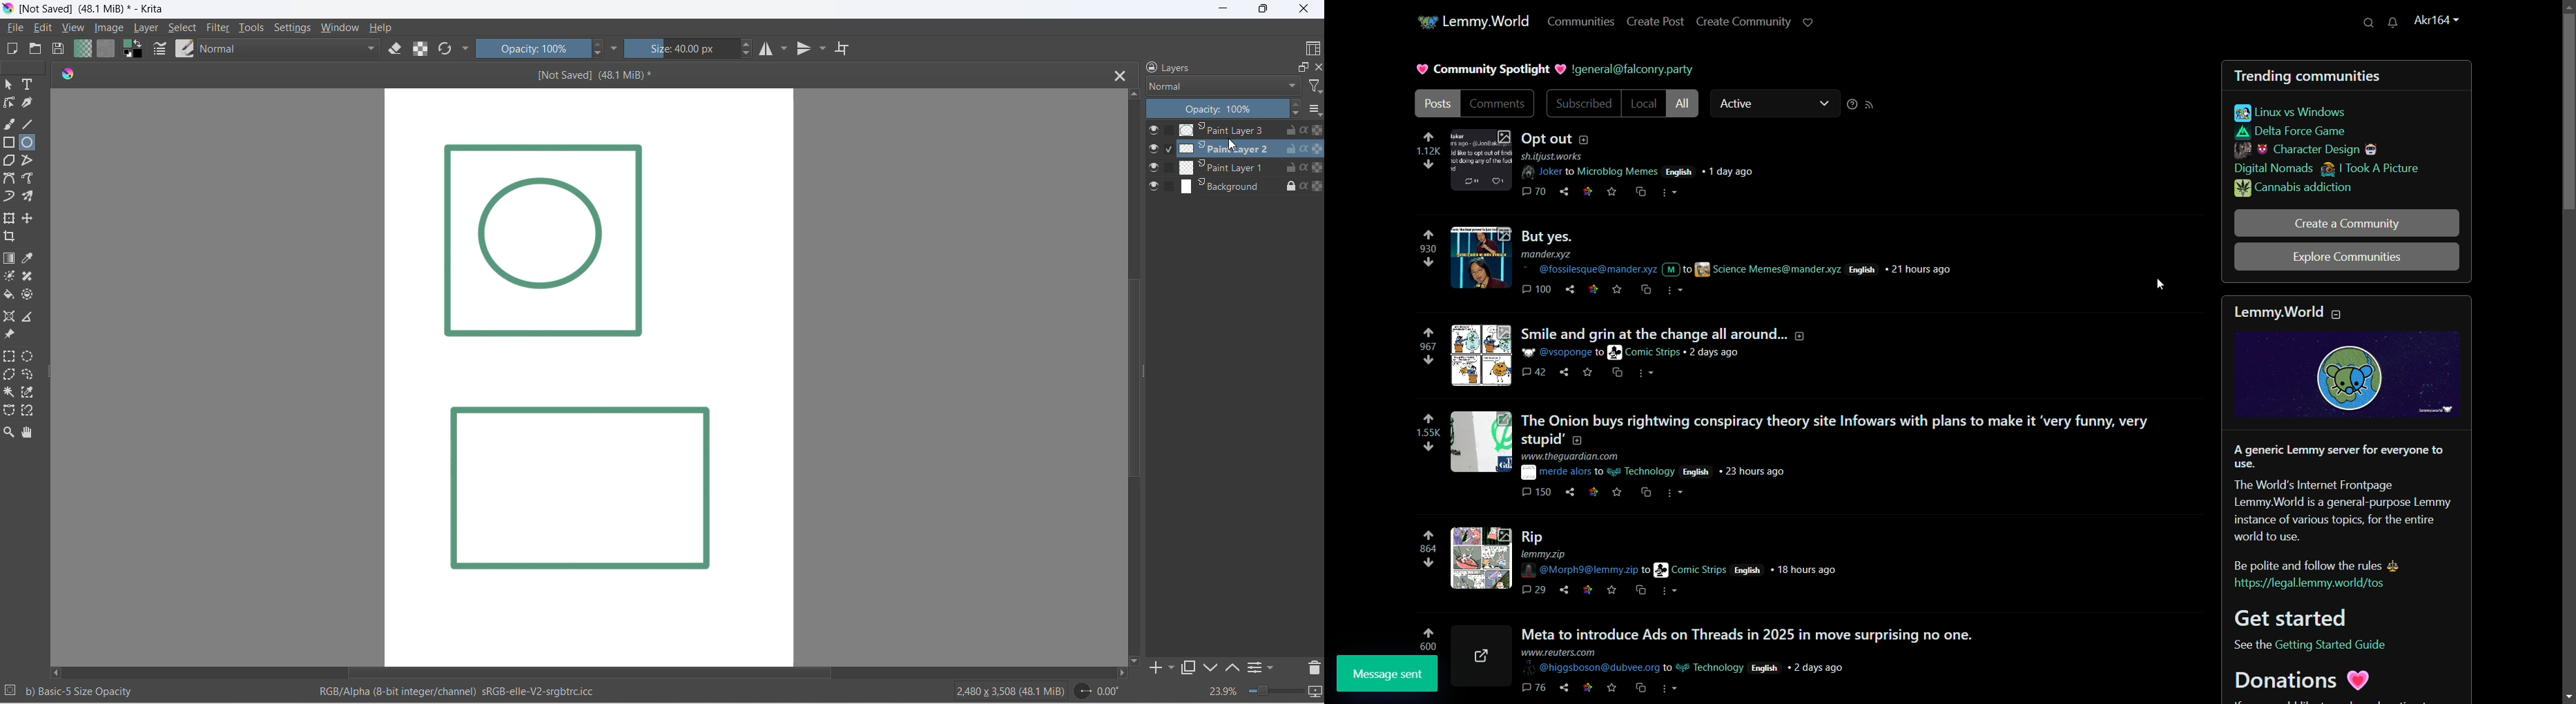 The image size is (2576, 728). What do you see at coordinates (1644, 163) in the screenshot?
I see `post details` at bounding box center [1644, 163].